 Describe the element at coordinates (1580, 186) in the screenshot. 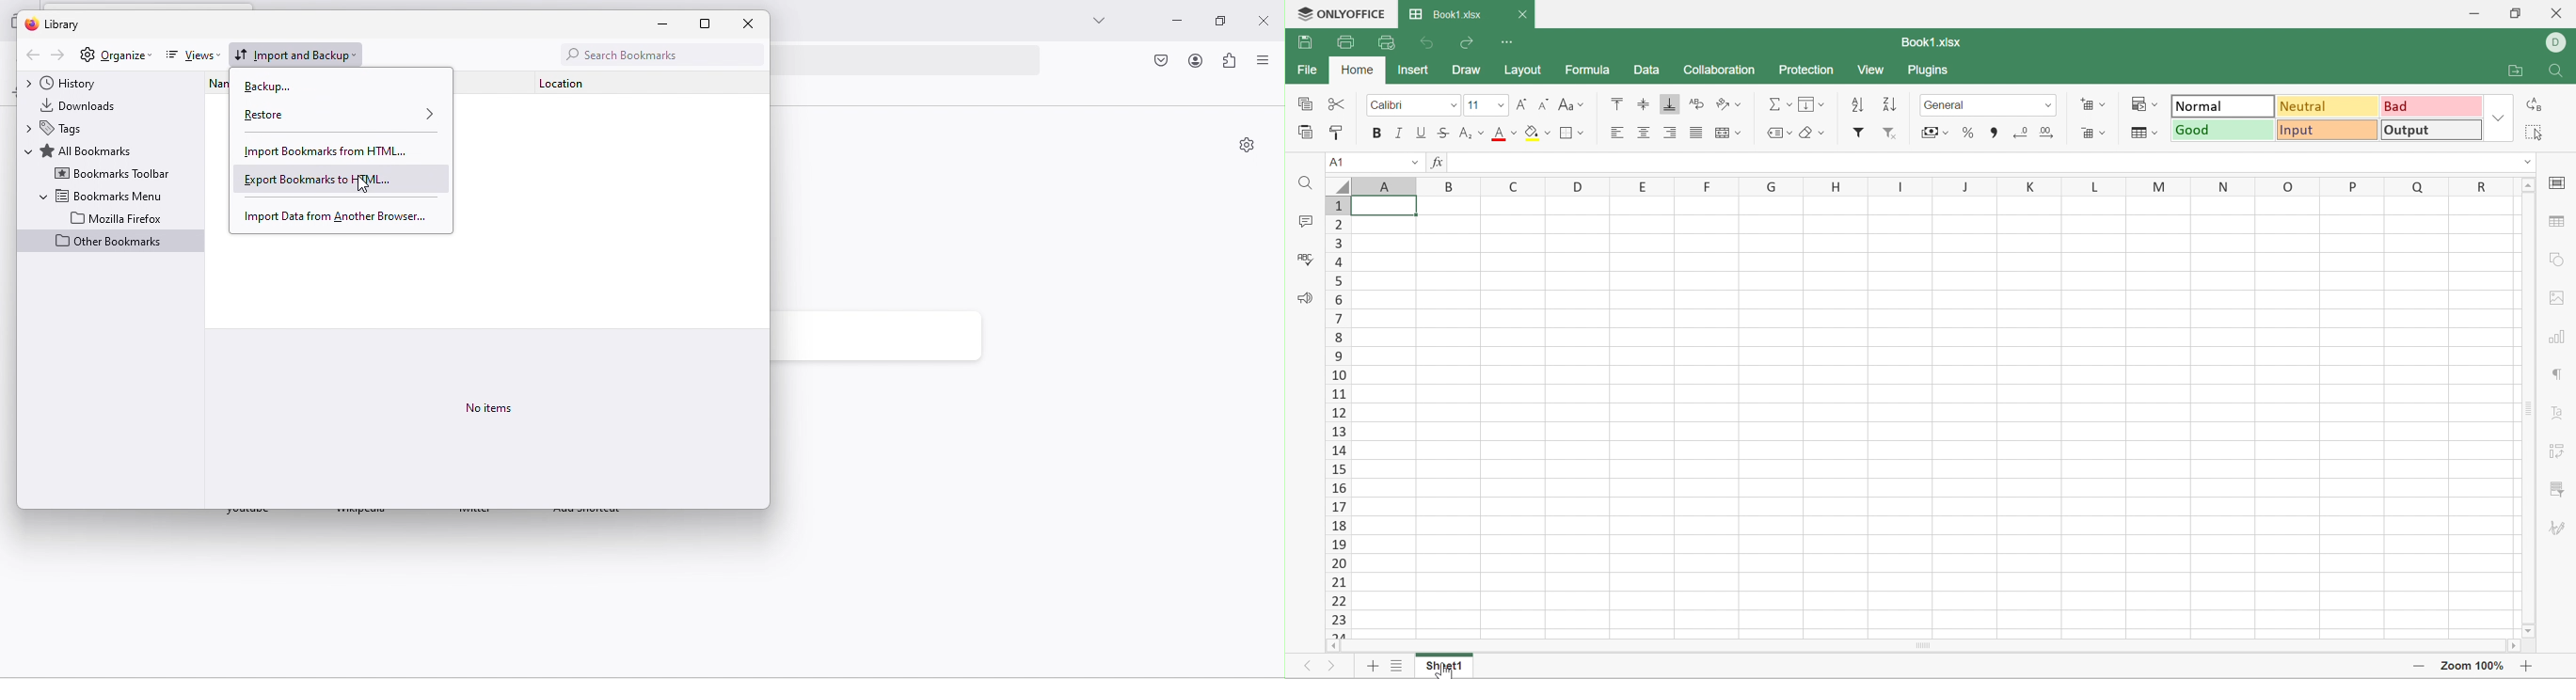

I see `D` at that location.